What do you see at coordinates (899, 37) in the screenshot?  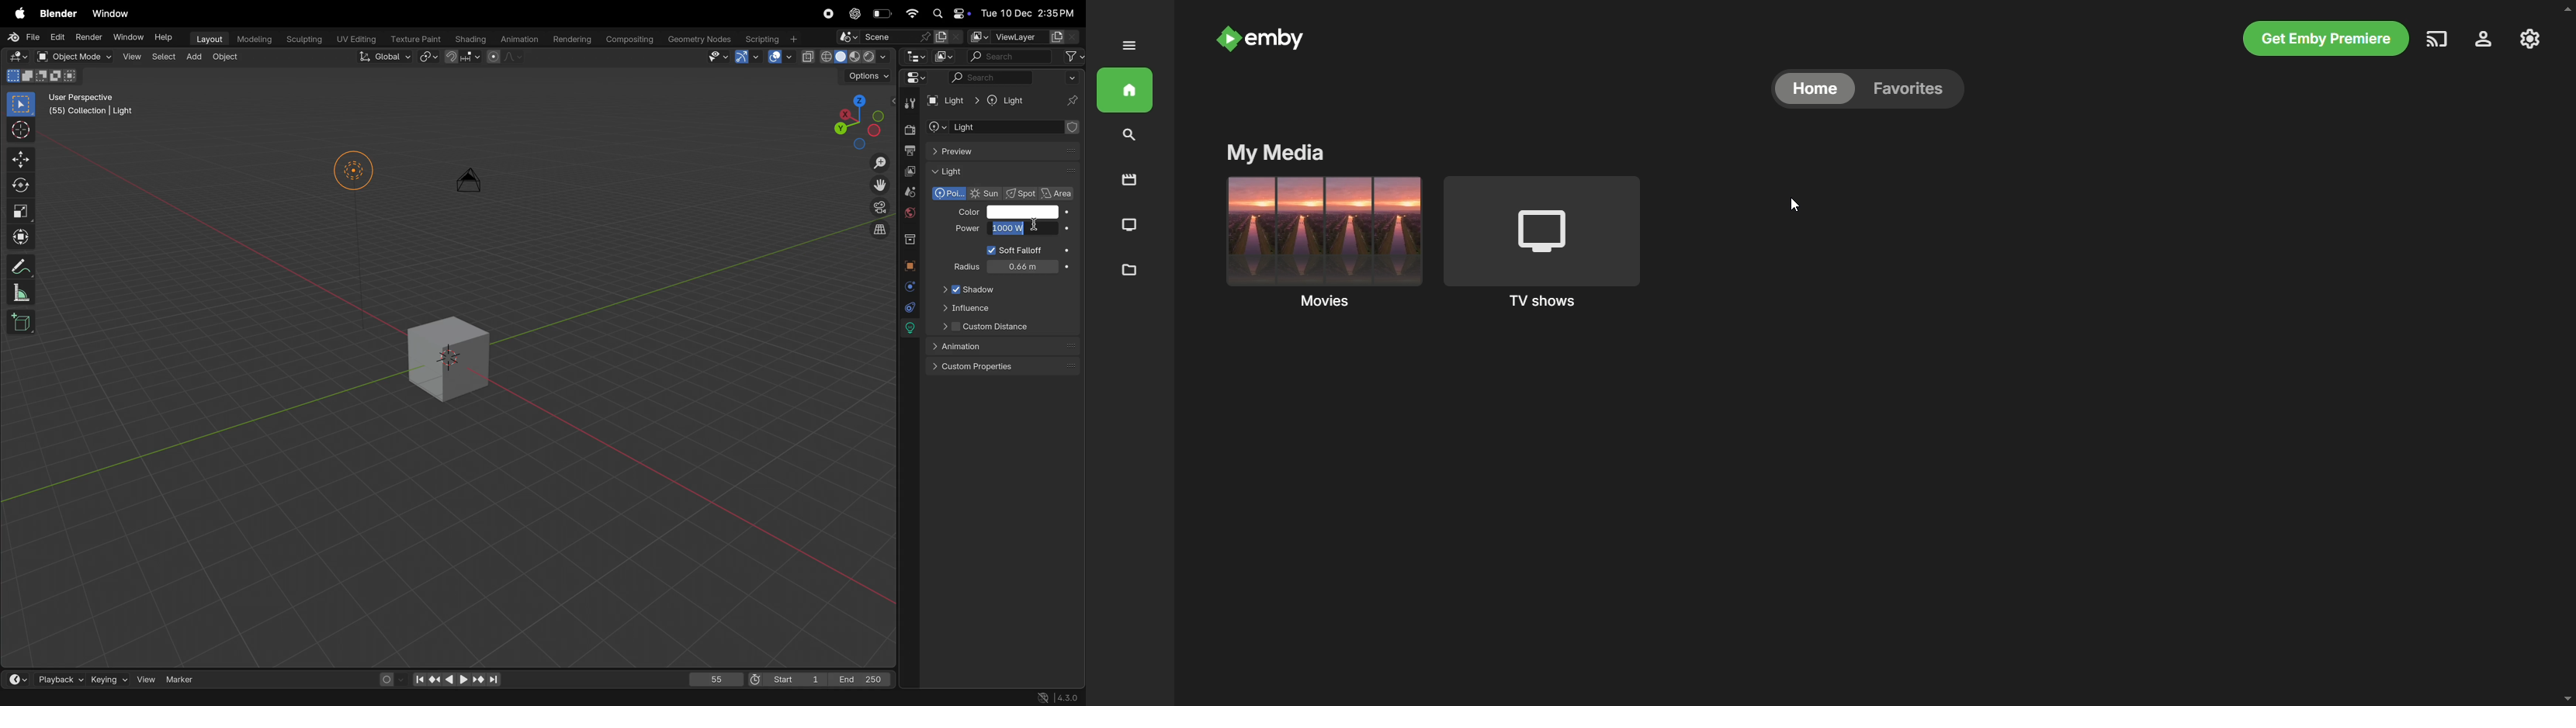 I see `scene` at bounding box center [899, 37].